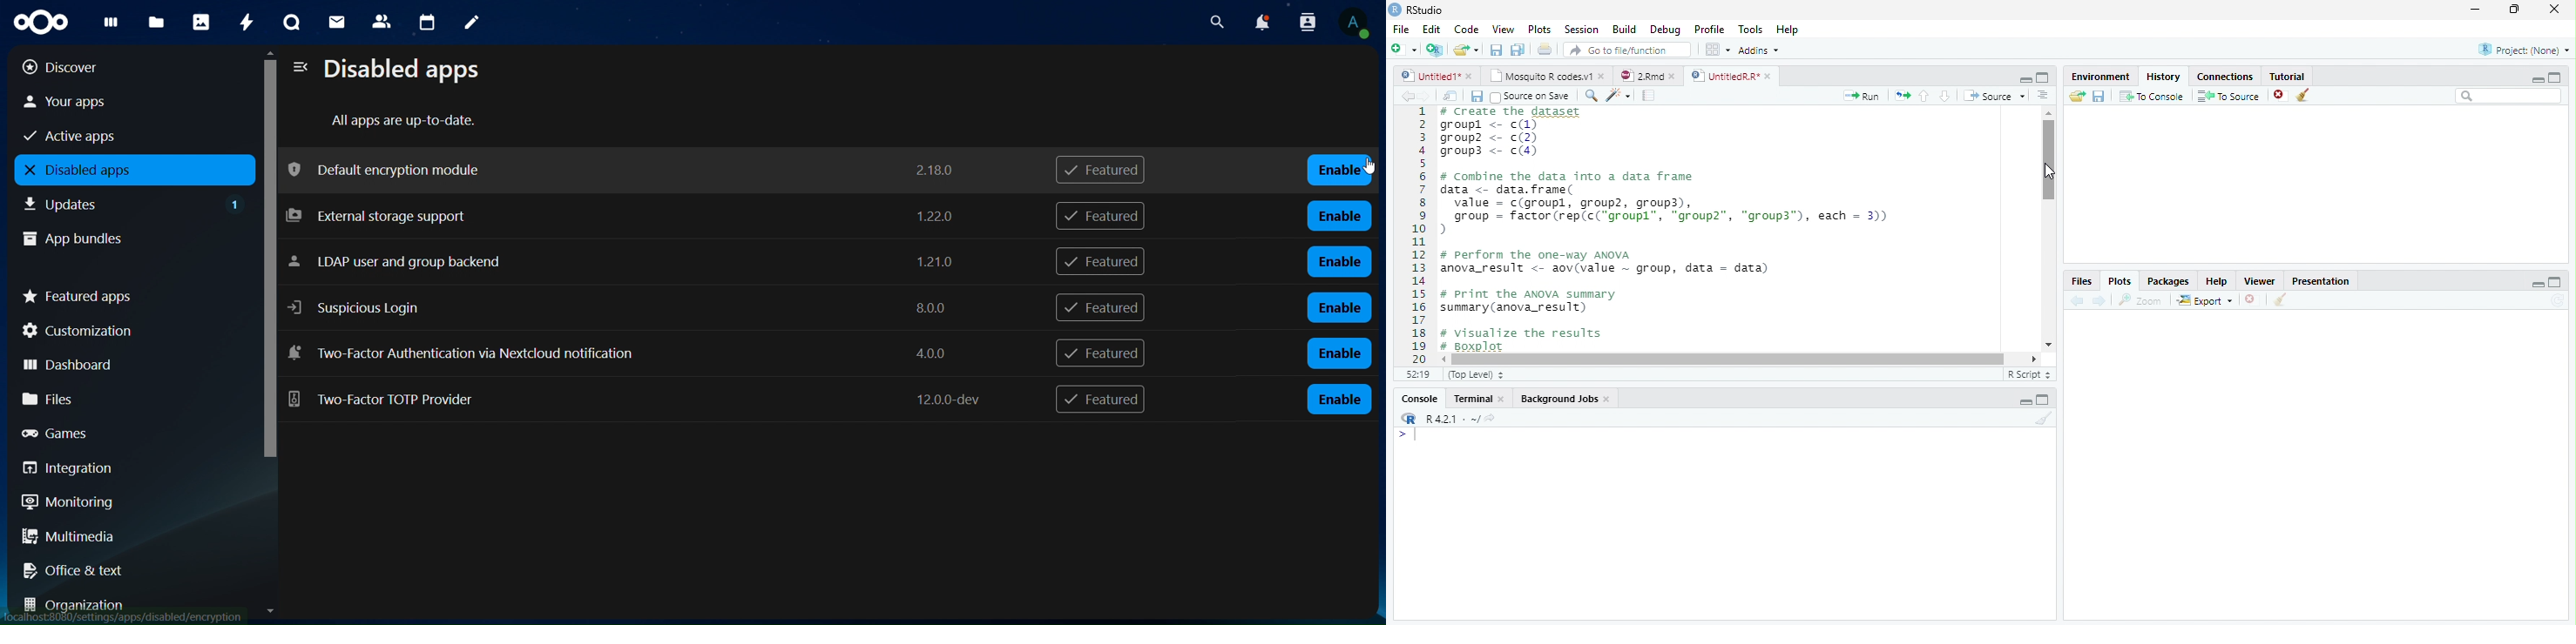 The height and width of the screenshot is (644, 2576). Describe the element at coordinates (409, 71) in the screenshot. I see `disabled apps` at that location.